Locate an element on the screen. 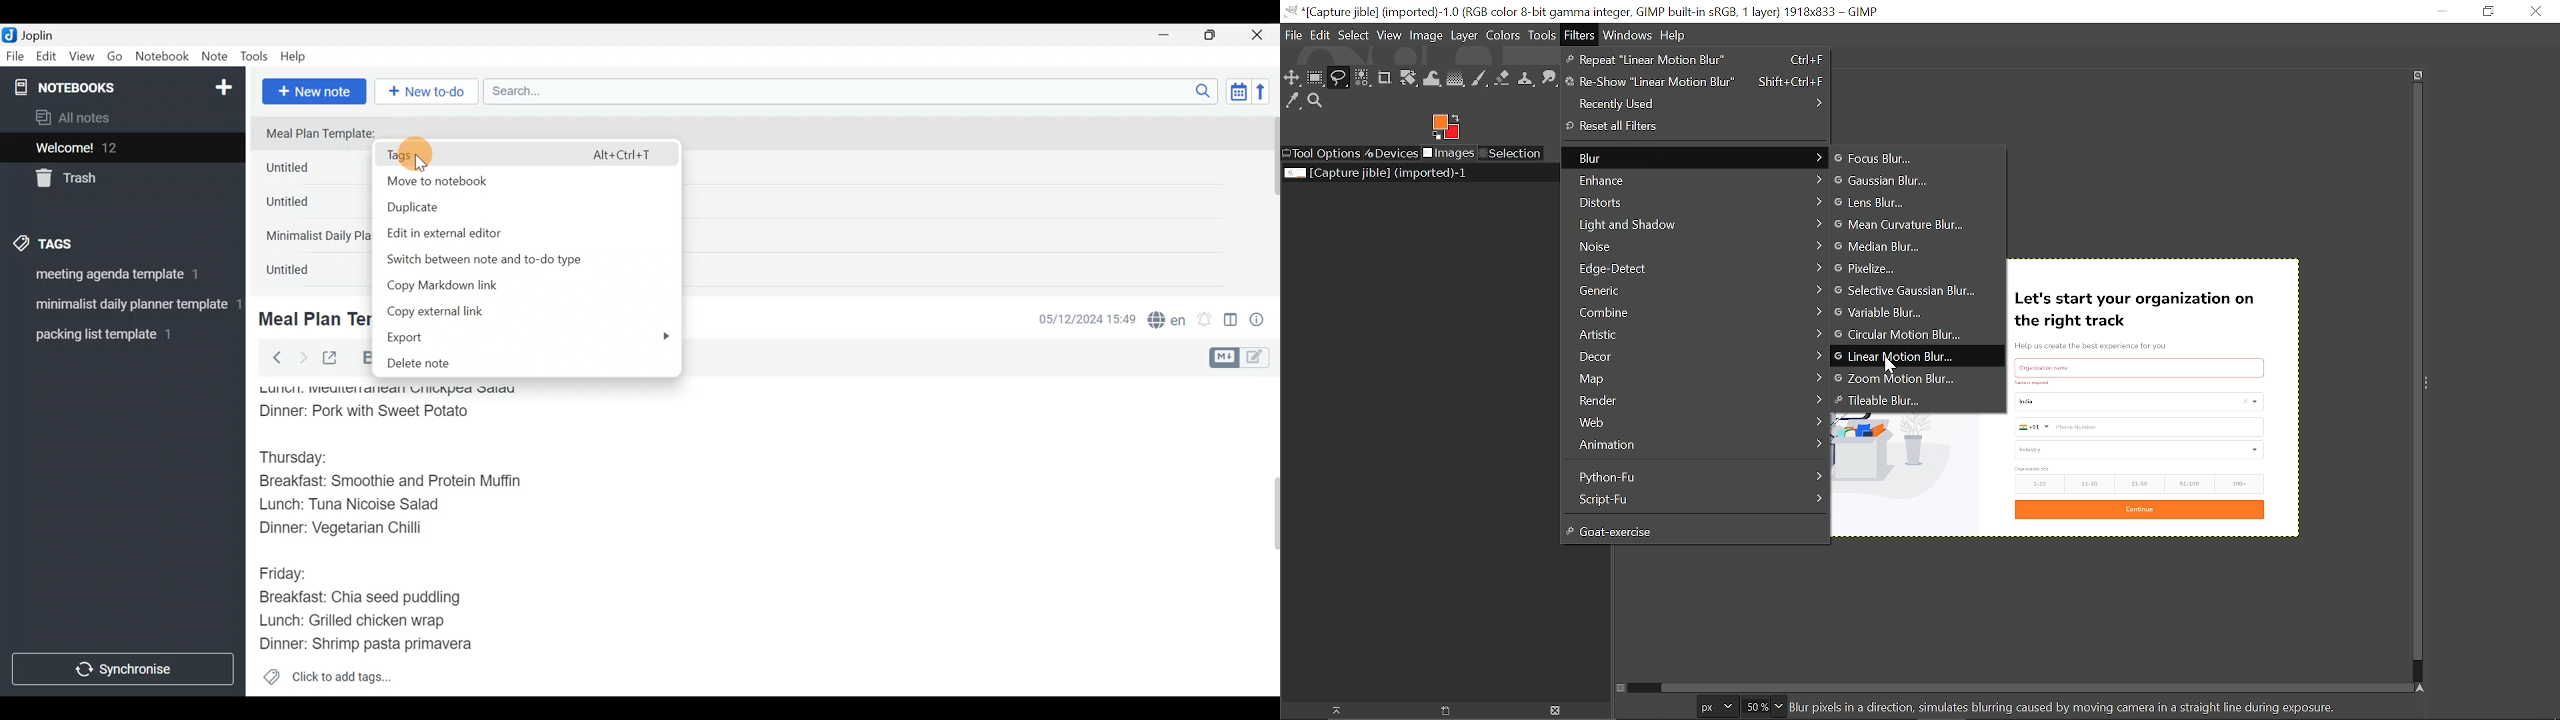  File is located at coordinates (16, 57).